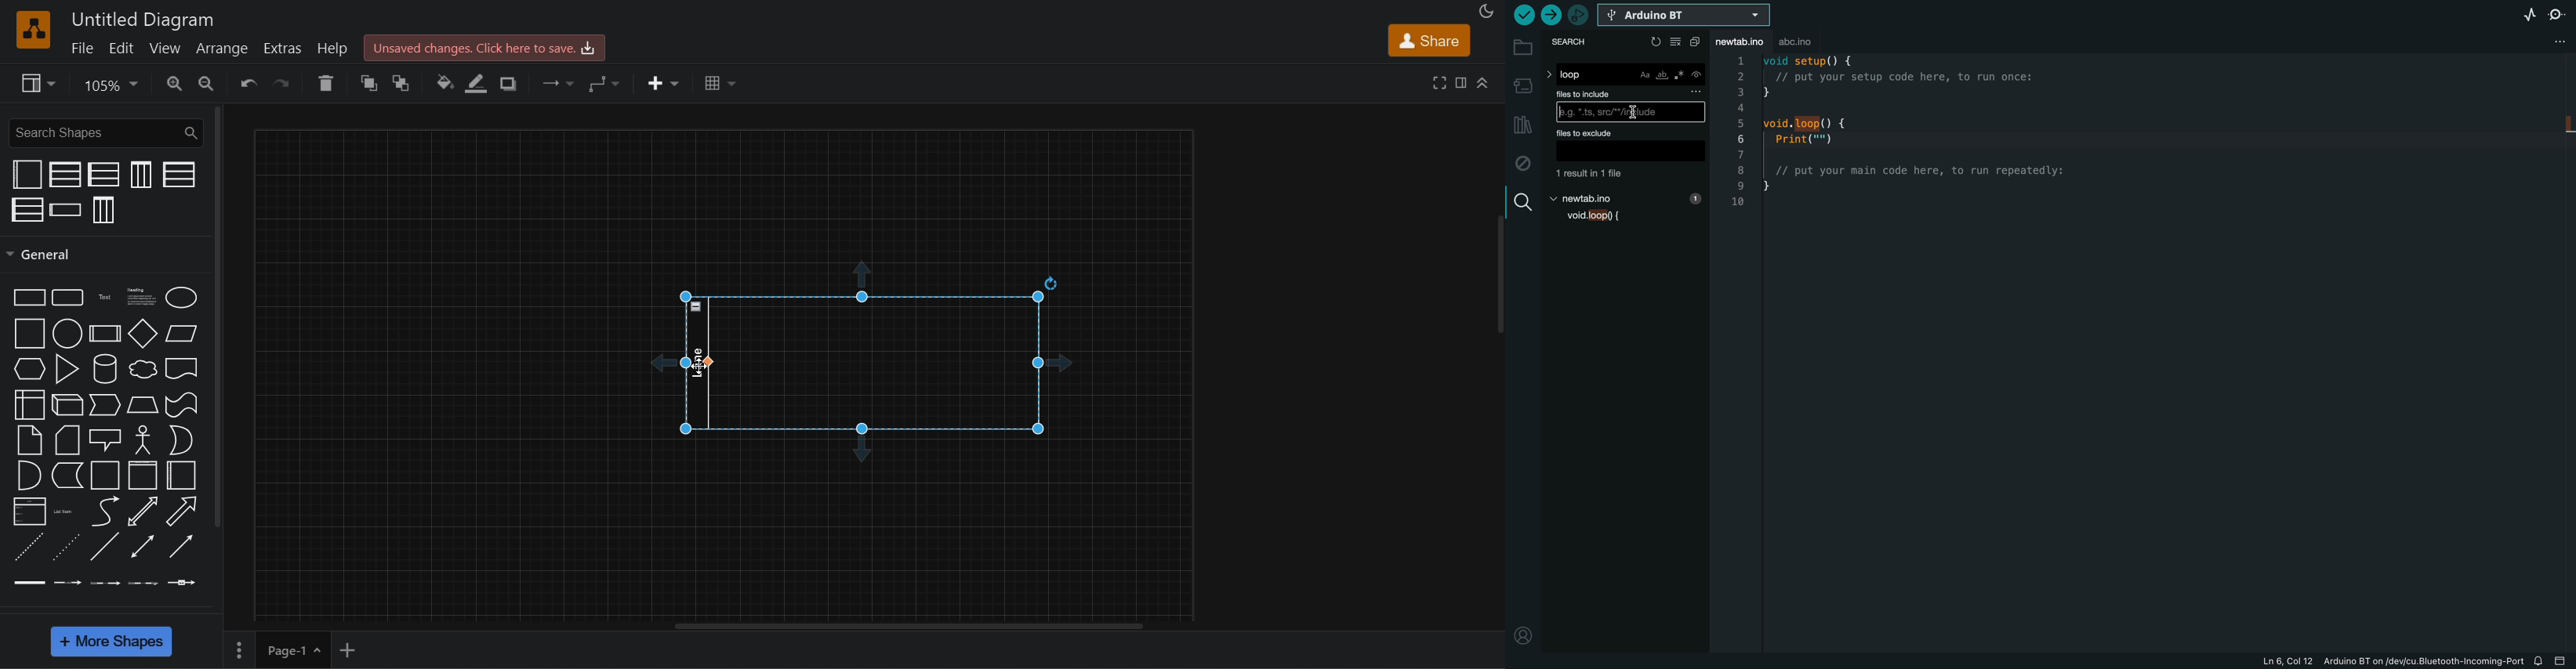 This screenshot has height=672, width=2576. What do you see at coordinates (665, 84) in the screenshot?
I see `insert ` at bounding box center [665, 84].